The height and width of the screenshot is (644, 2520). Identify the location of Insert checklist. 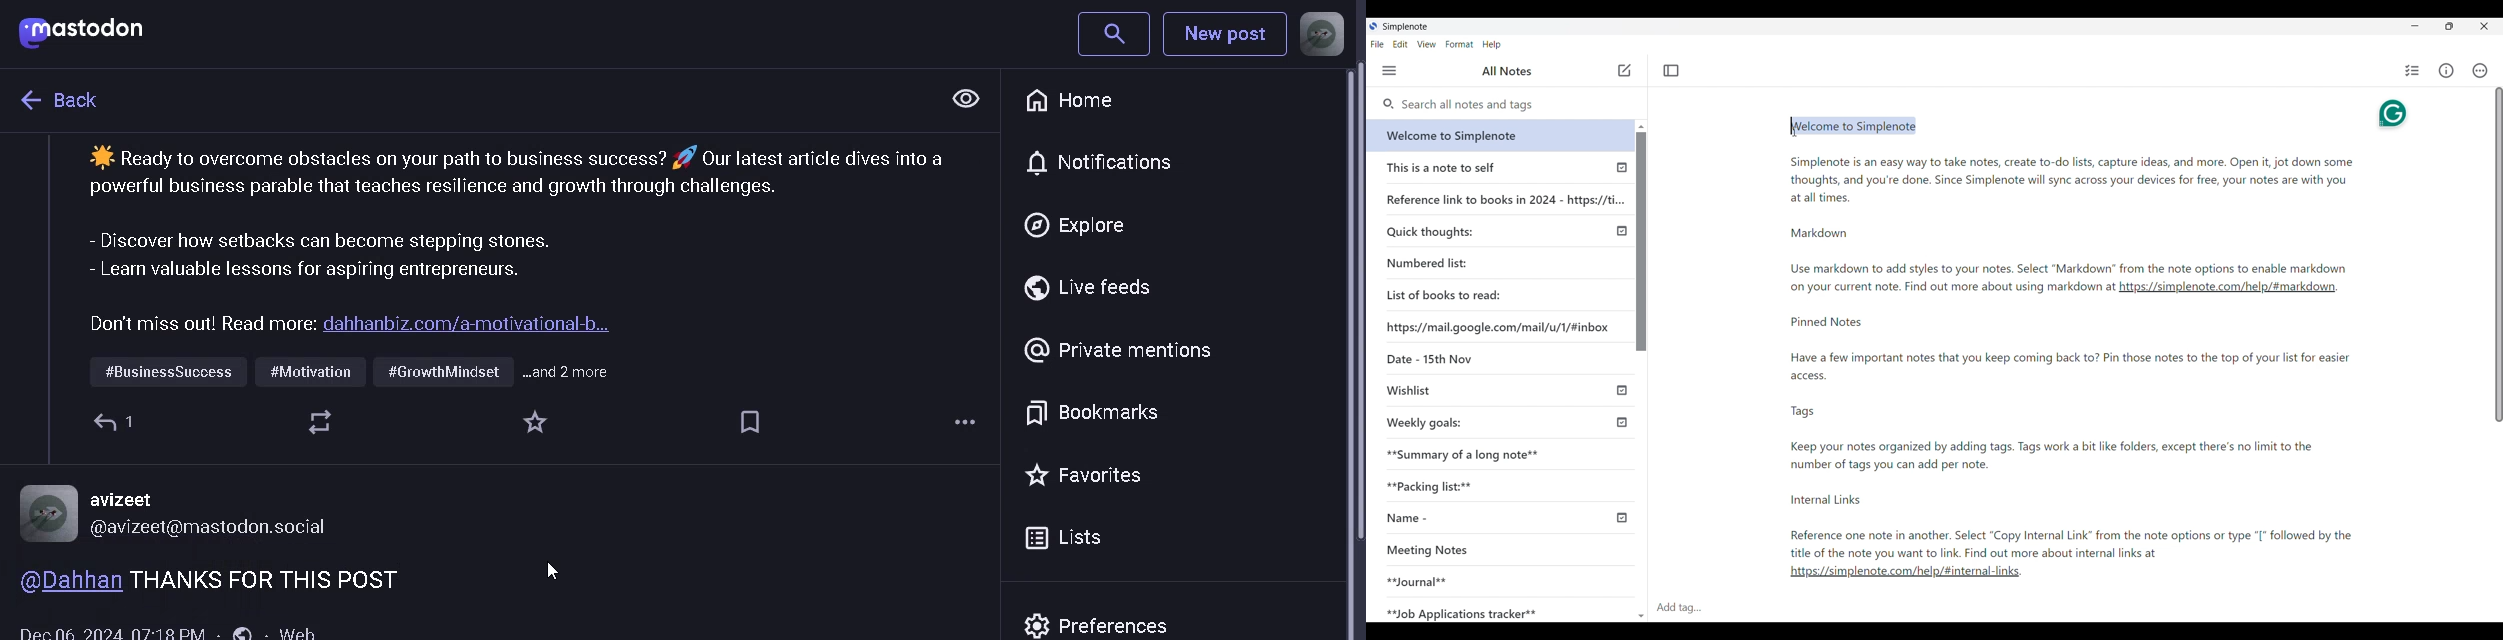
(2413, 71).